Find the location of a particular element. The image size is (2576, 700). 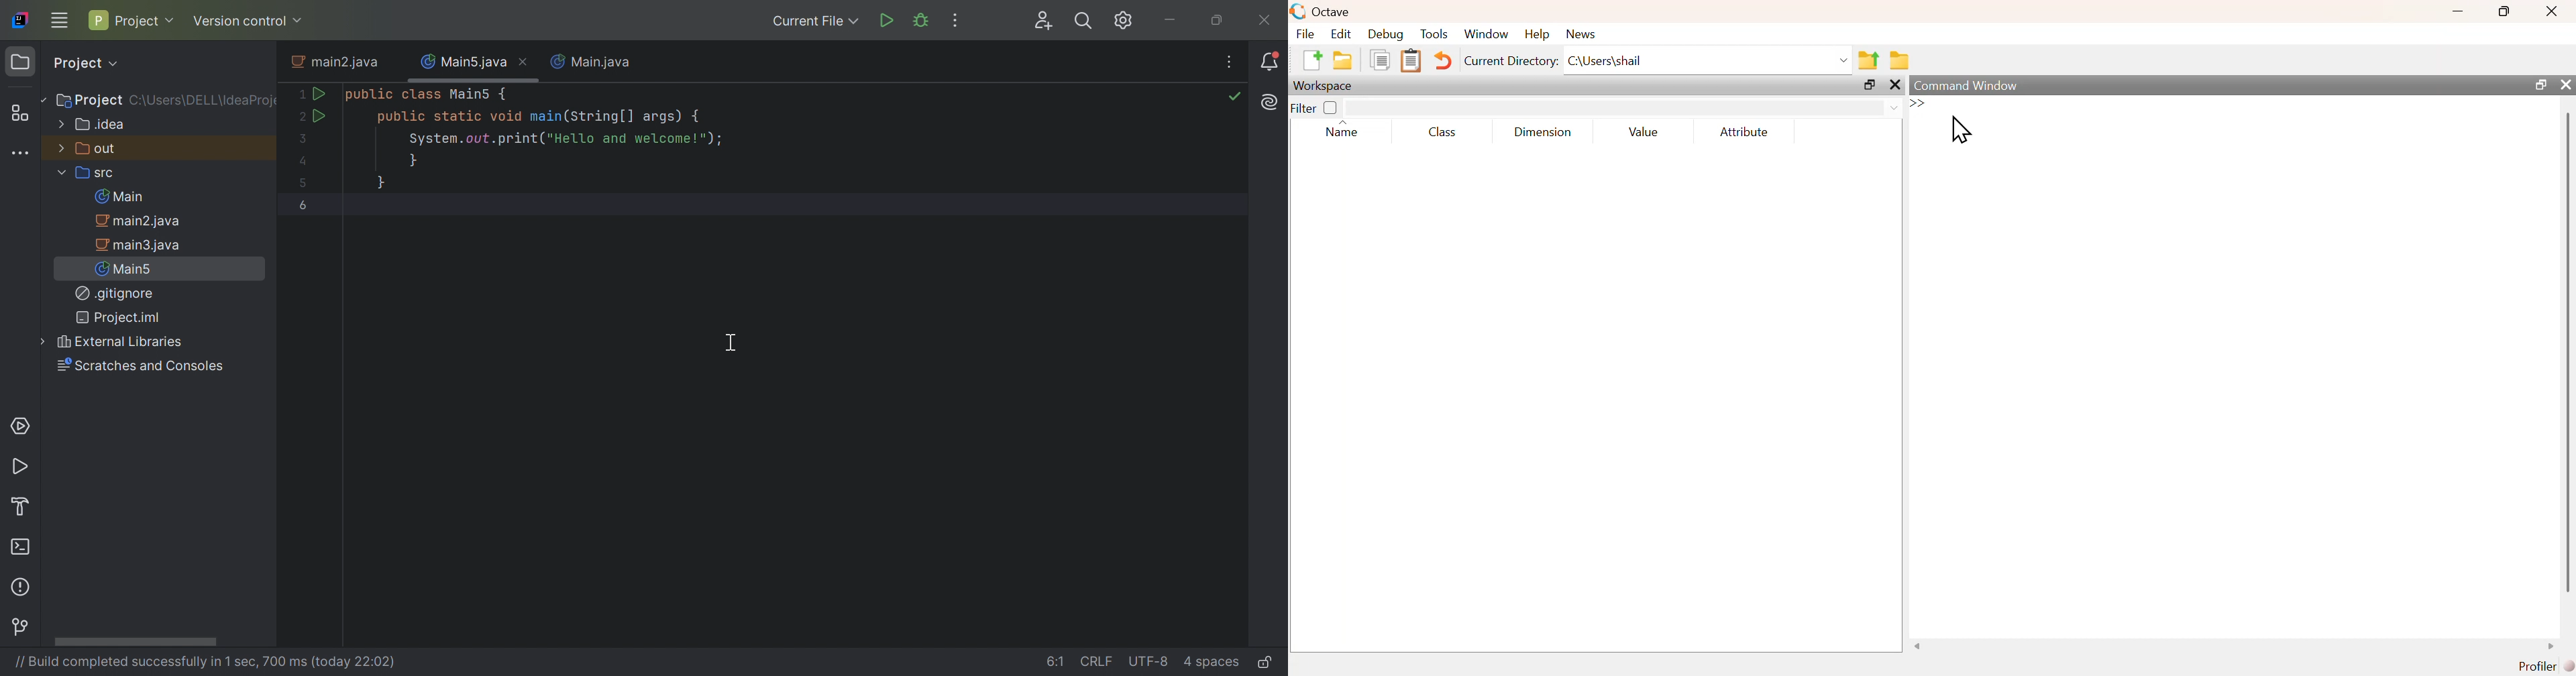

maximize is located at coordinates (2505, 11).